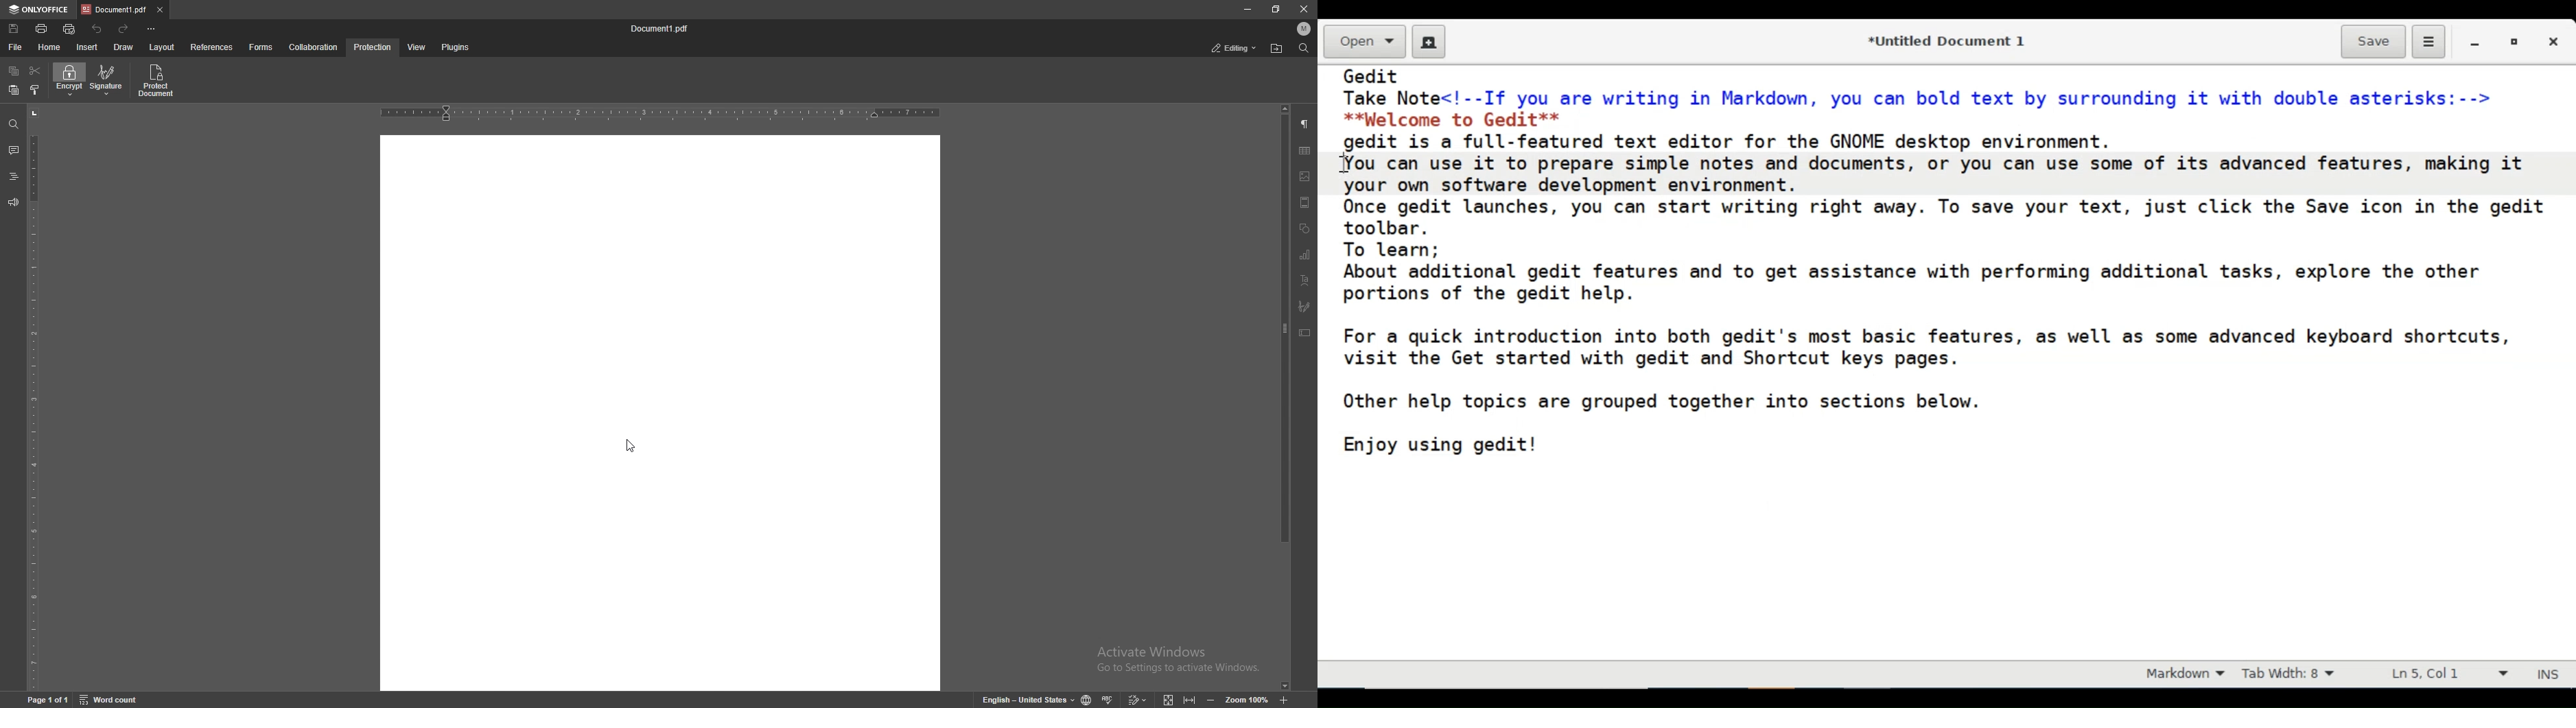 The image size is (2576, 728). What do you see at coordinates (13, 71) in the screenshot?
I see `copy` at bounding box center [13, 71].